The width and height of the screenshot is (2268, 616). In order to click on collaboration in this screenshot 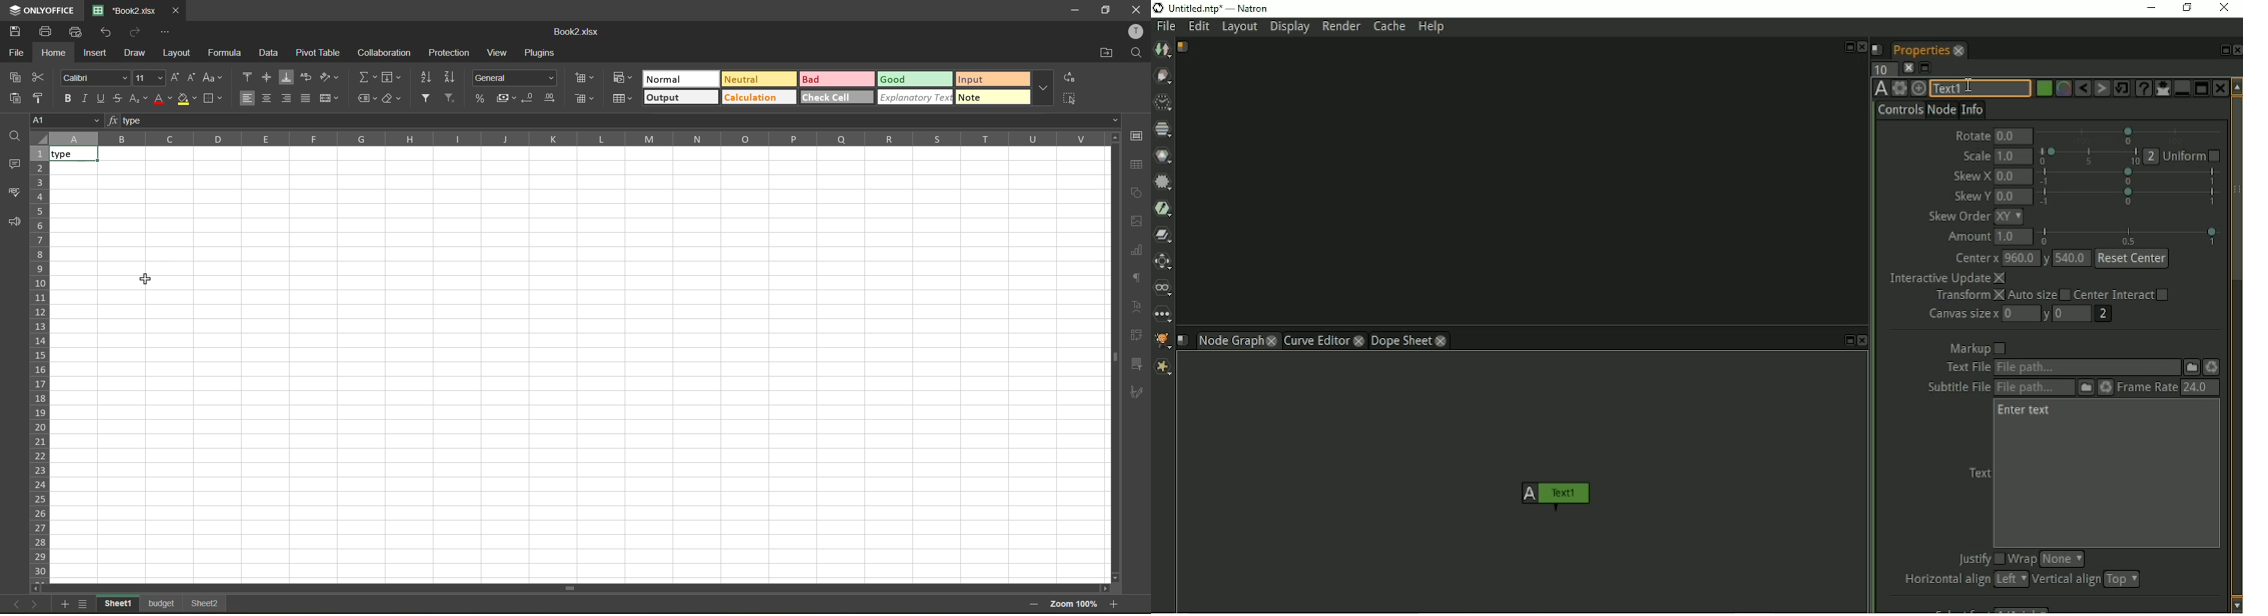, I will do `click(385, 52)`.